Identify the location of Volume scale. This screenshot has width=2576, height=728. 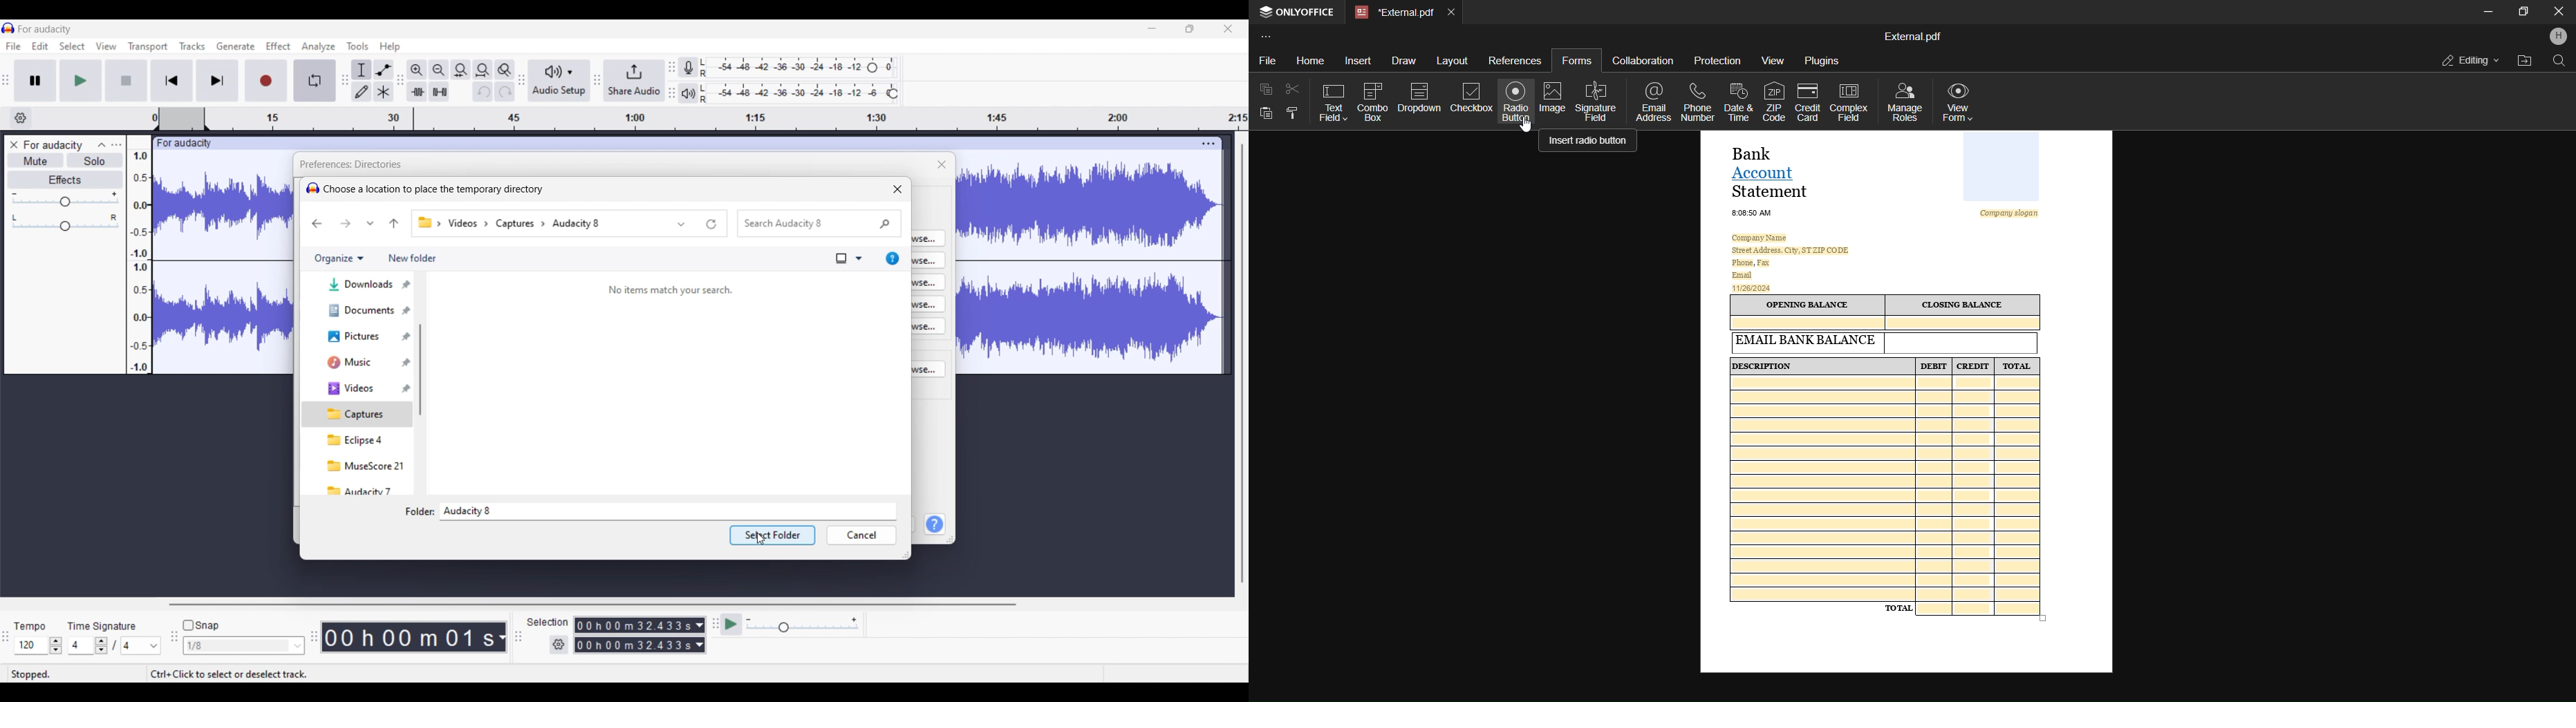
(65, 198).